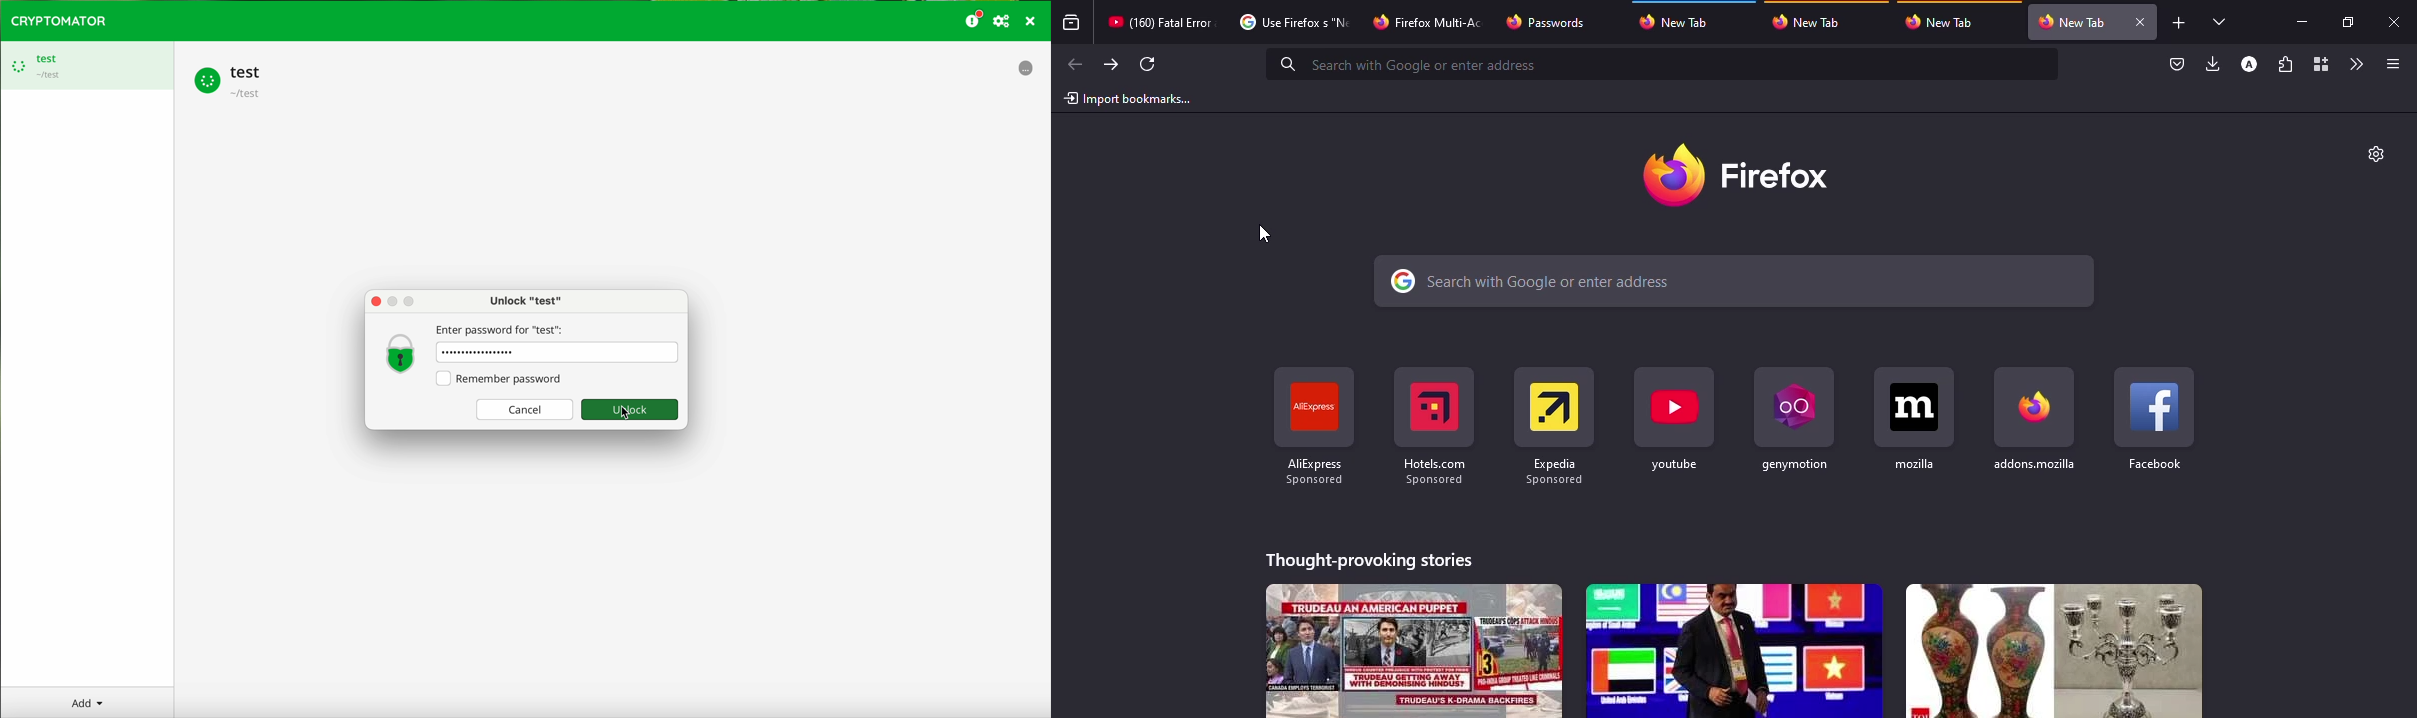  What do you see at coordinates (2141, 21) in the screenshot?
I see `close` at bounding box center [2141, 21].